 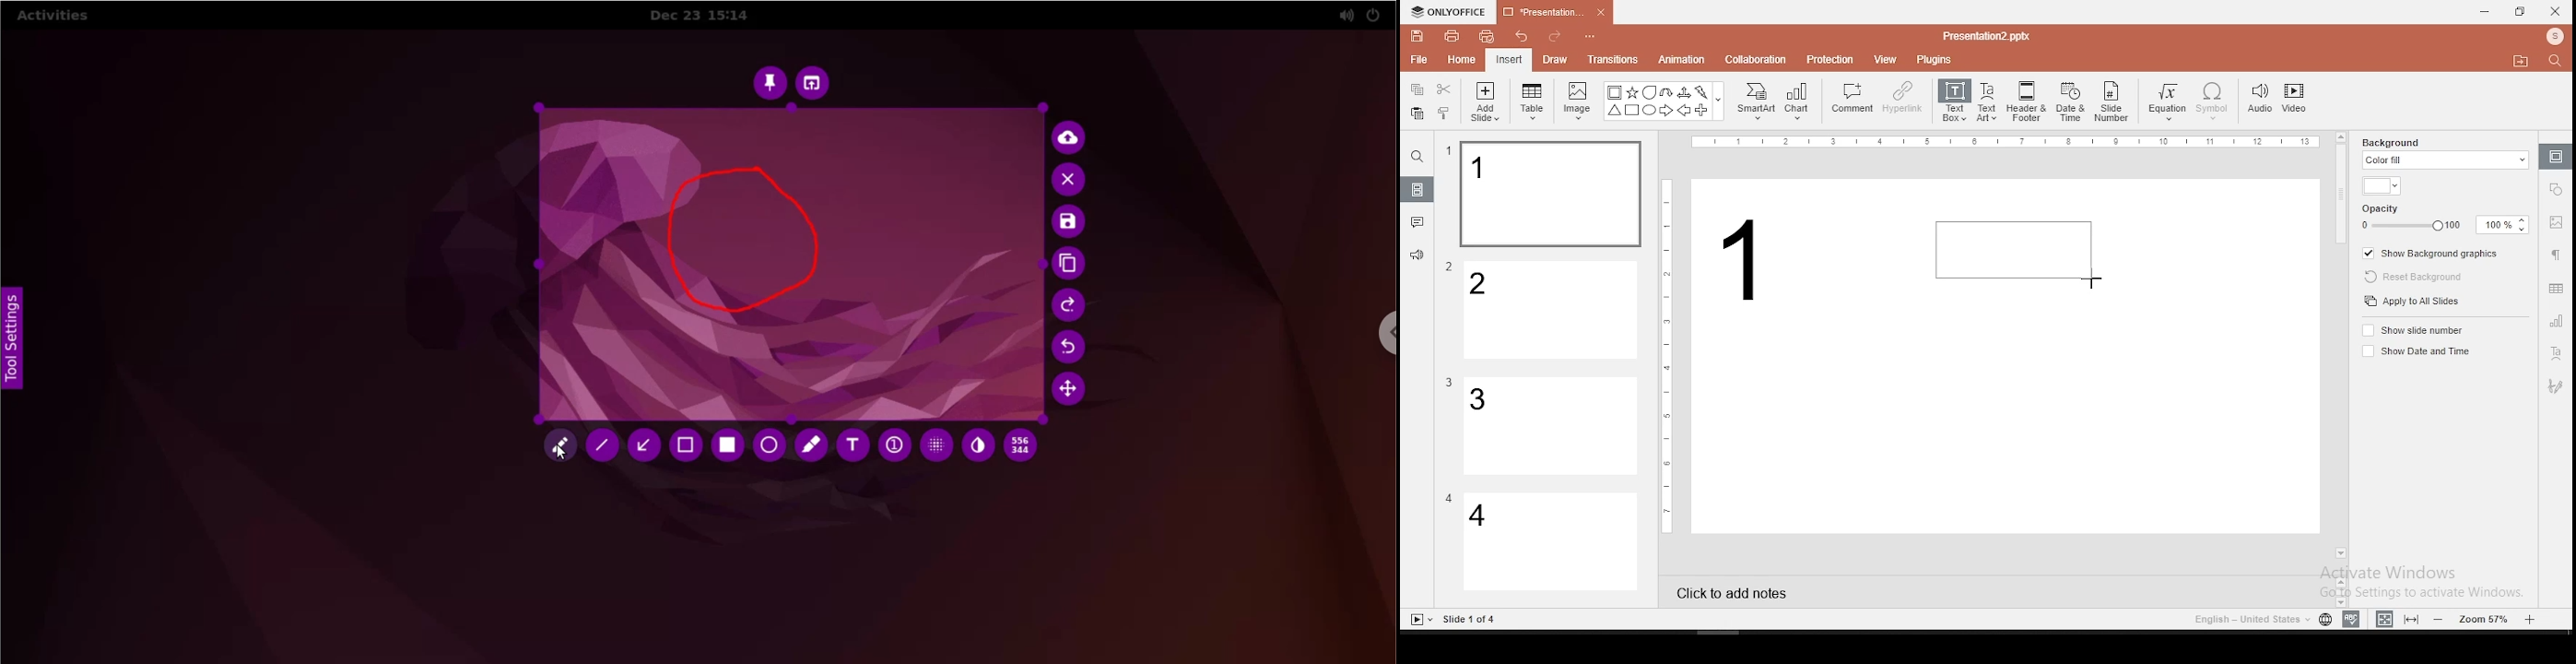 I want to click on comments, so click(x=1417, y=222).